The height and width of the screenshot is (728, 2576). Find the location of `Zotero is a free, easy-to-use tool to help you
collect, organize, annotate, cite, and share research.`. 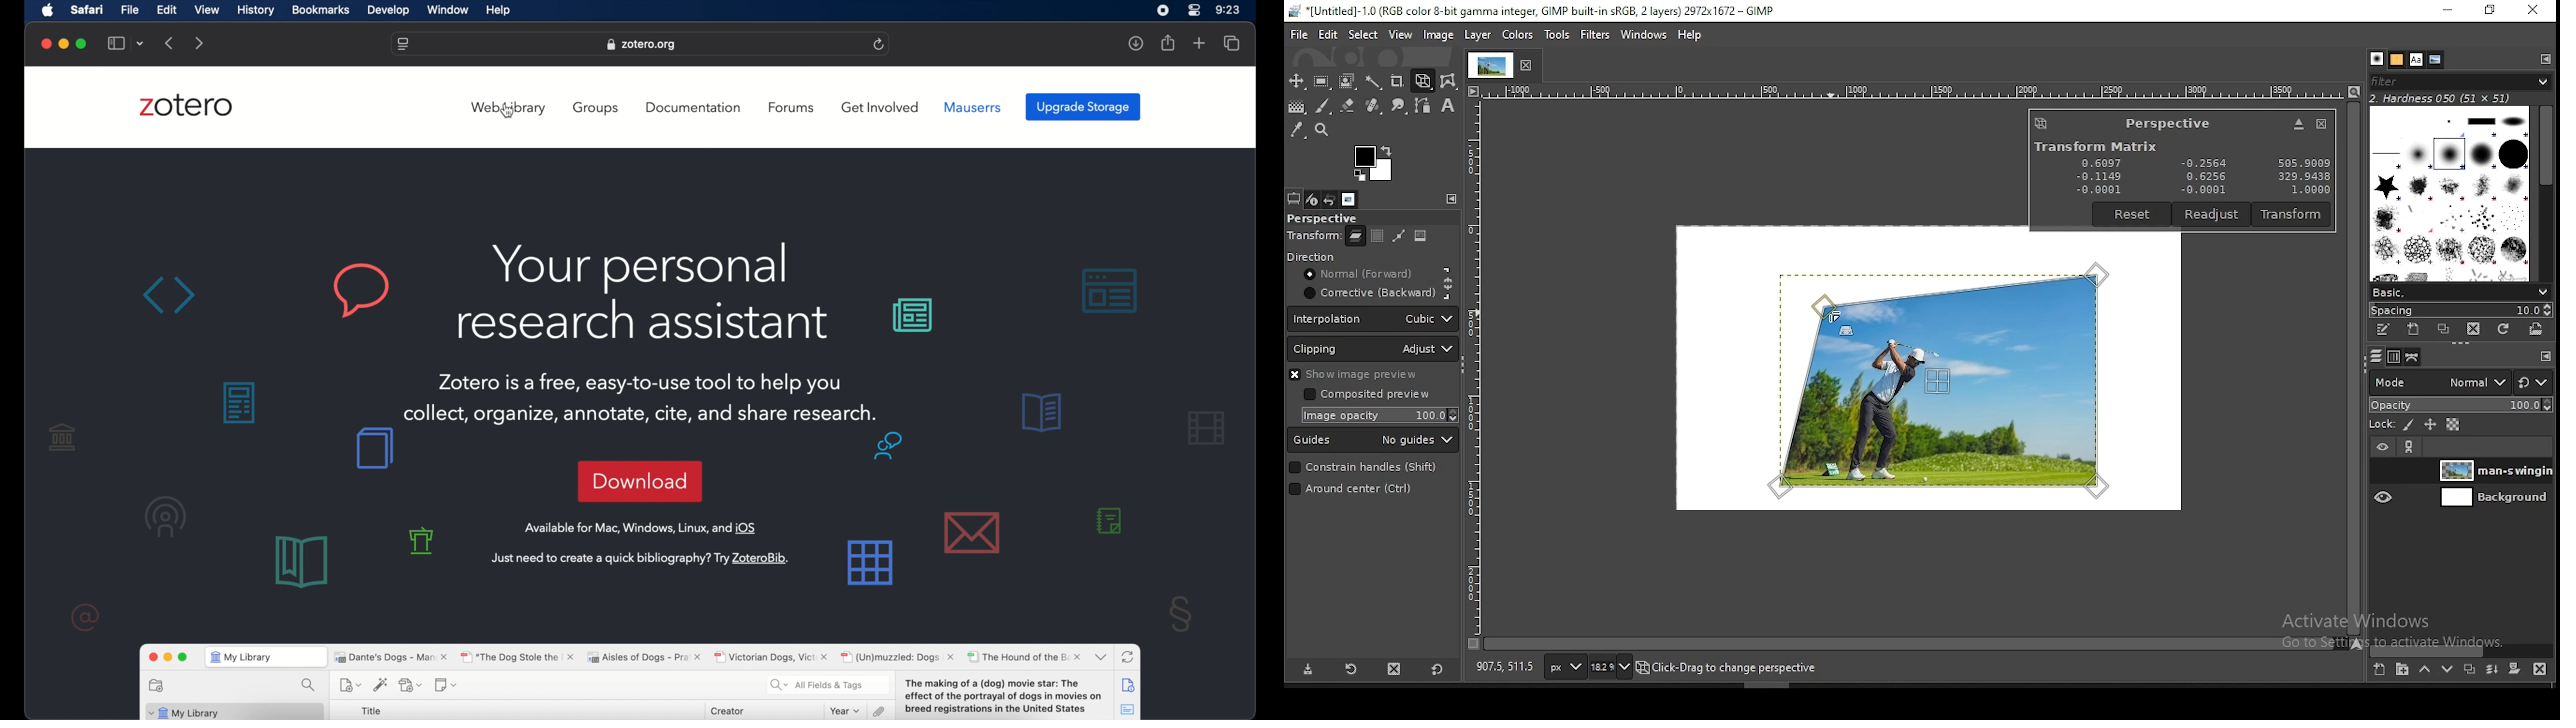

Zotero is a free, easy-to-use tool to help you
collect, organize, annotate, cite, and share research. is located at coordinates (646, 399).